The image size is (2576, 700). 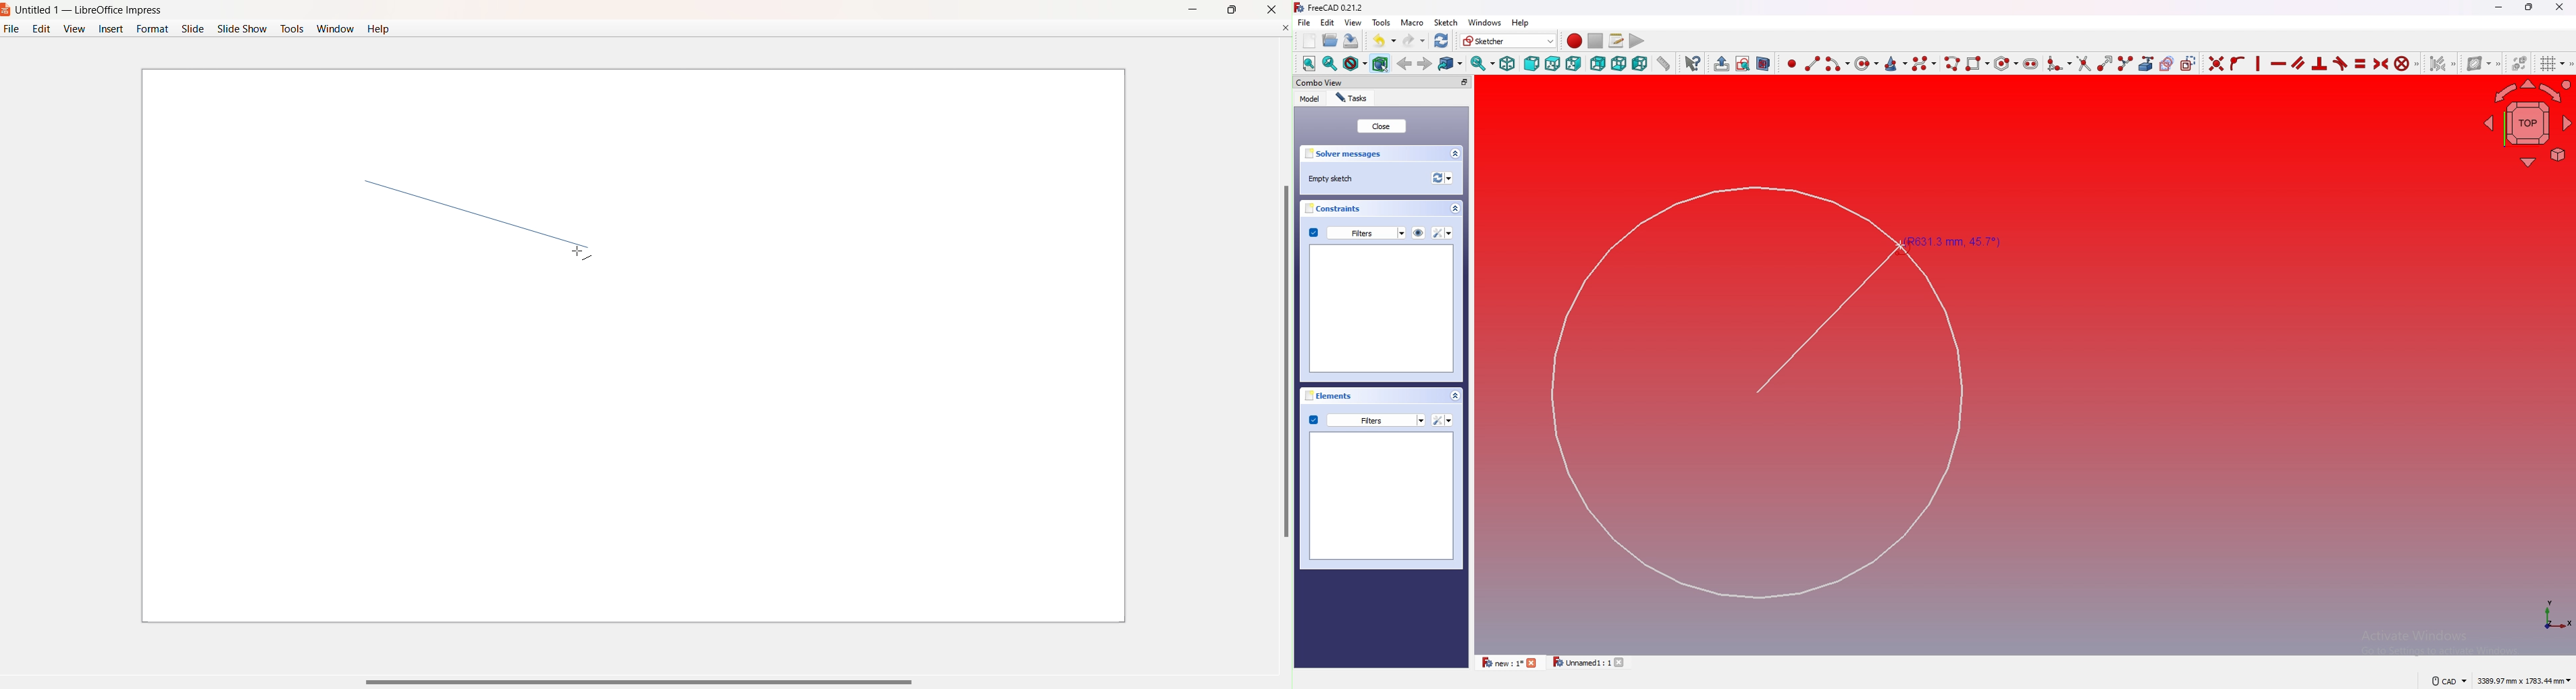 I want to click on help, so click(x=1520, y=23).